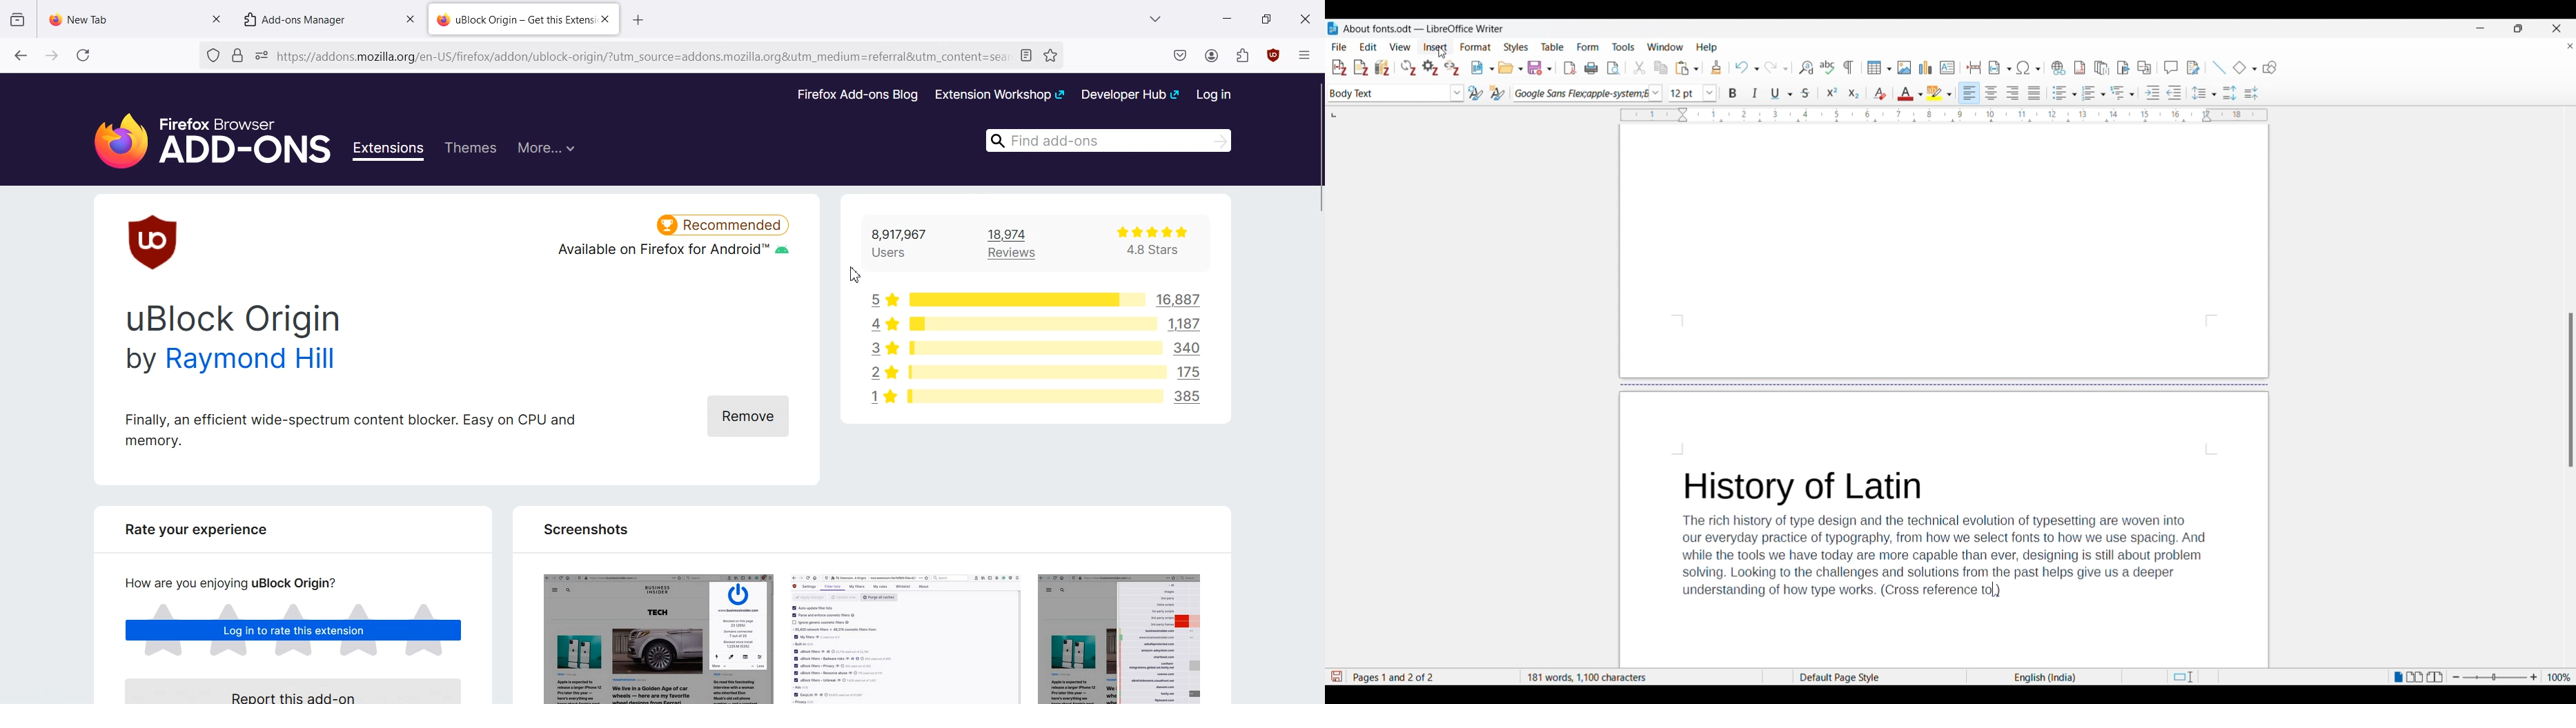  What do you see at coordinates (18, 20) in the screenshot?
I see `View recent Browsing` at bounding box center [18, 20].